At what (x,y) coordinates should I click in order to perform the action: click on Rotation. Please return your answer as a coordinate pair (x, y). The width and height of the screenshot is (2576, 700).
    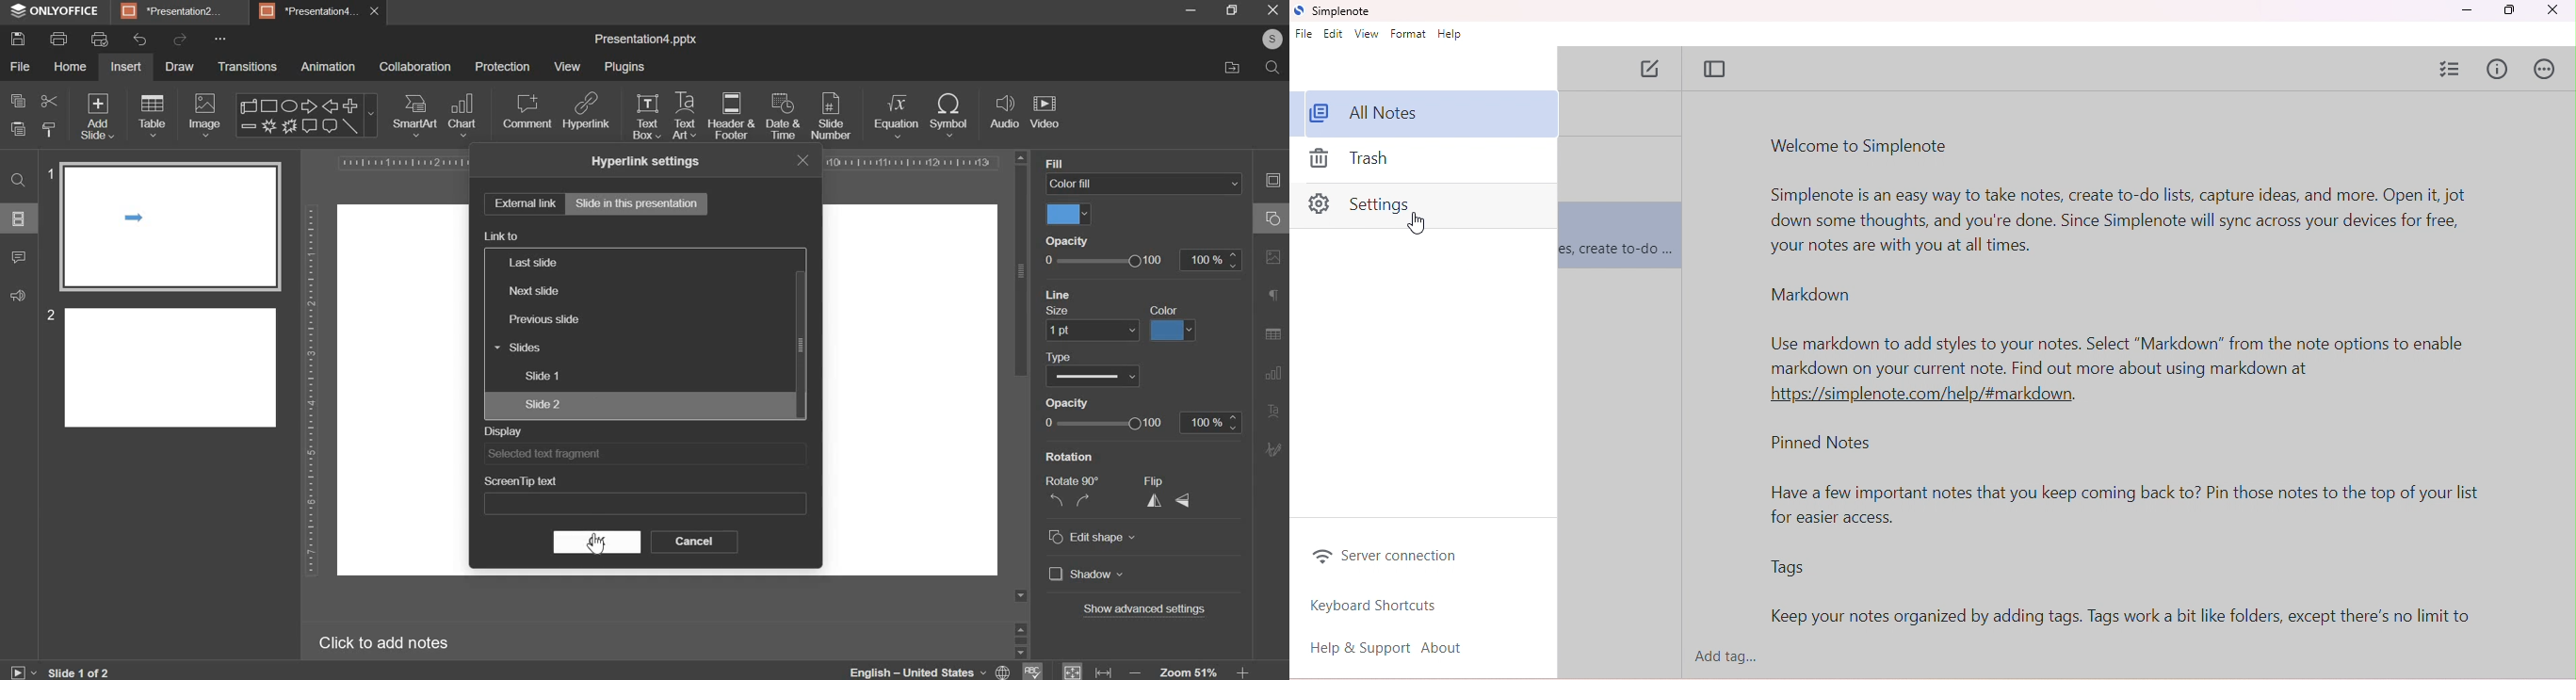
    Looking at the image, I should click on (1073, 457).